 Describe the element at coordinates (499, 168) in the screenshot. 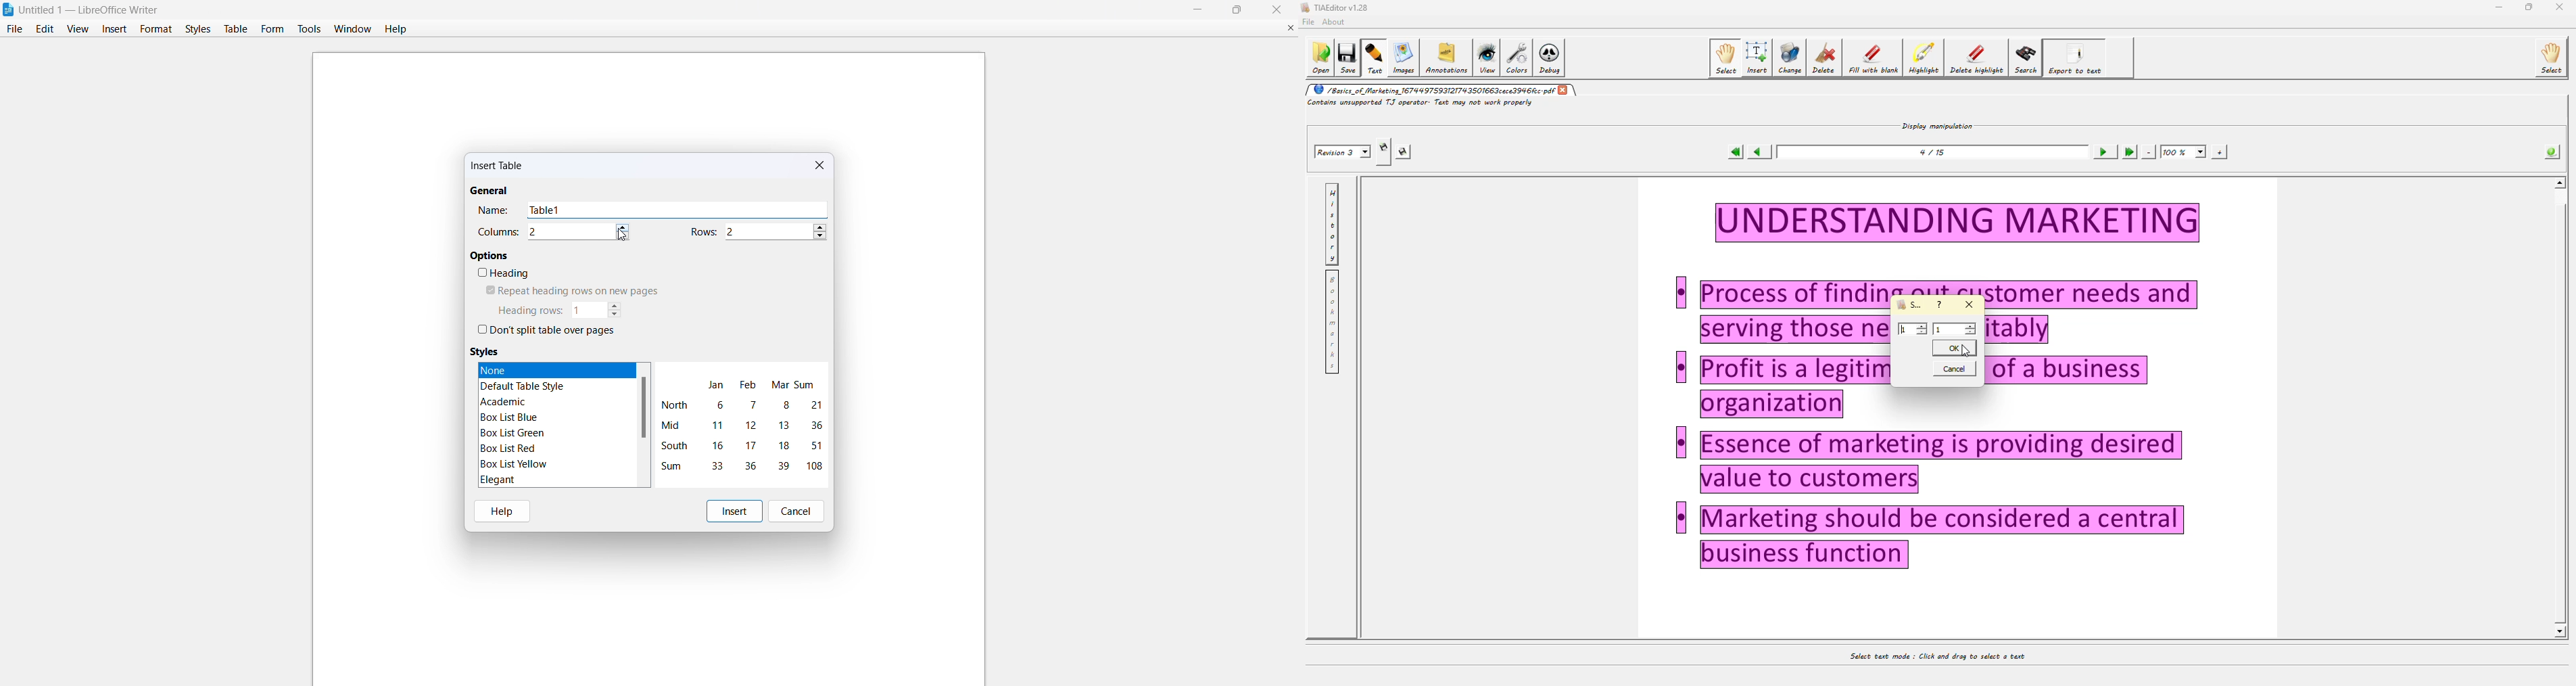

I see `insert table` at that location.